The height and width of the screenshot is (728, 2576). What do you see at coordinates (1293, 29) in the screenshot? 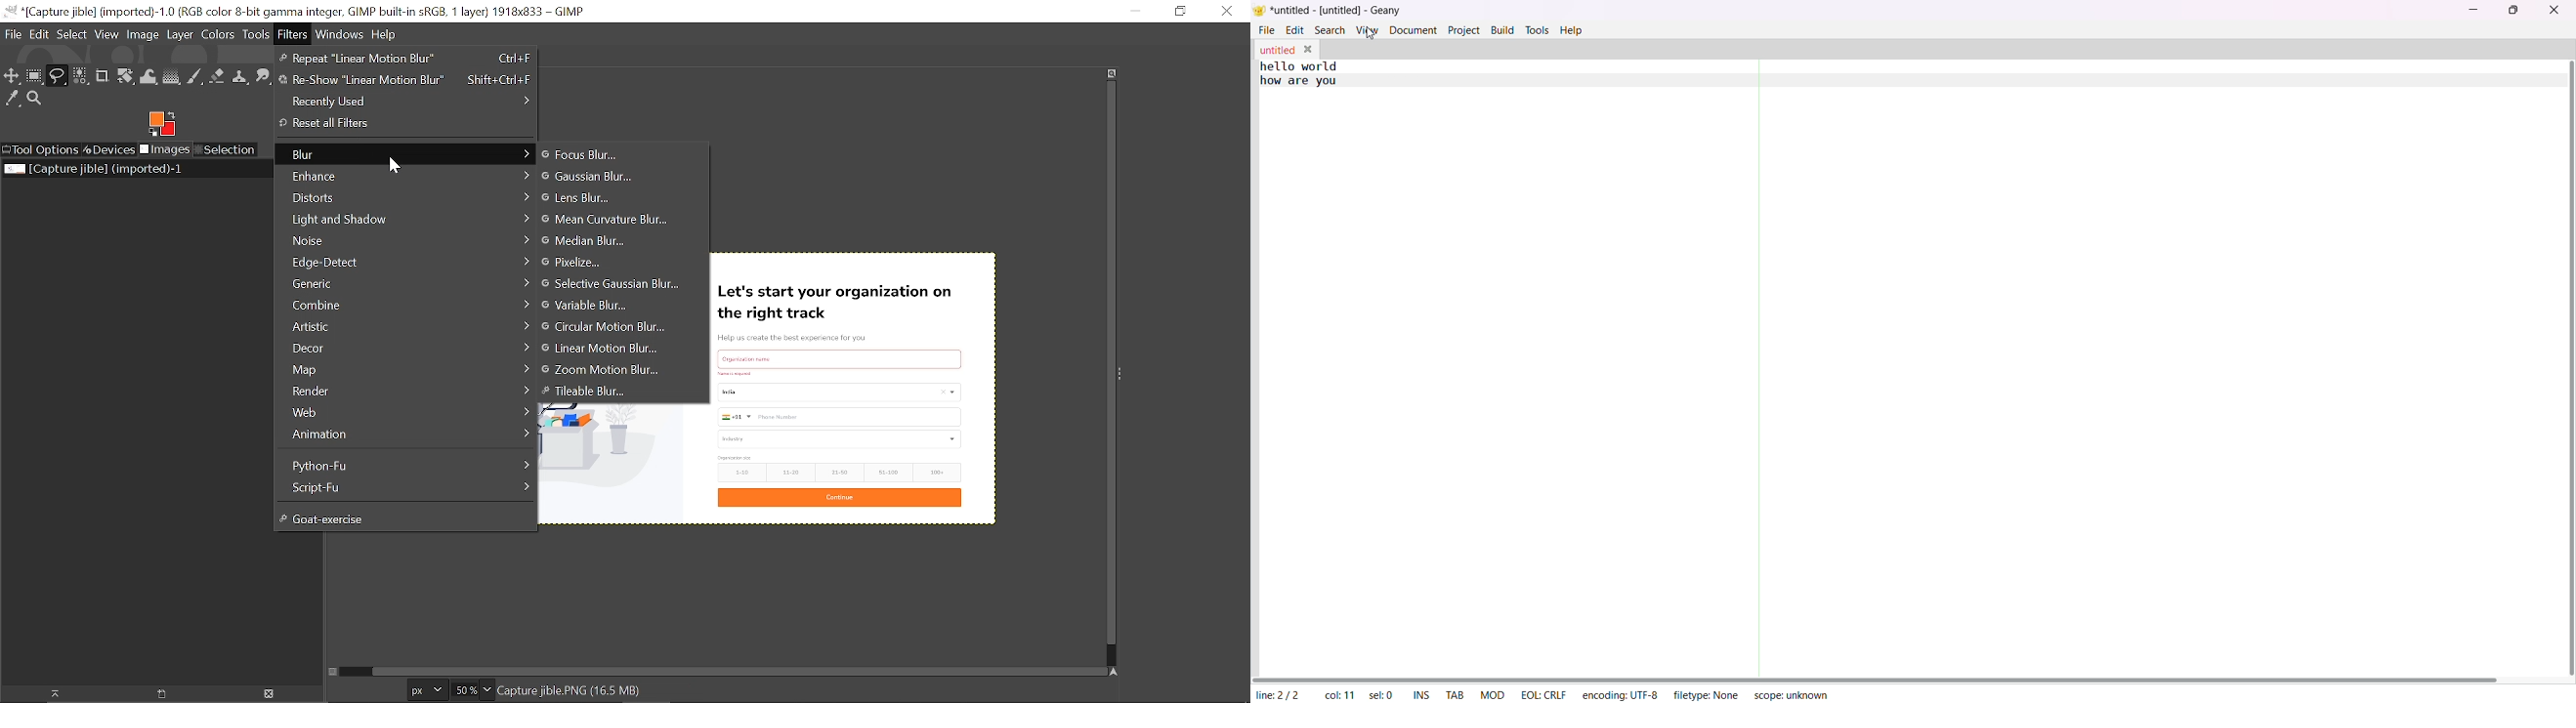
I see `edit` at bounding box center [1293, 29].